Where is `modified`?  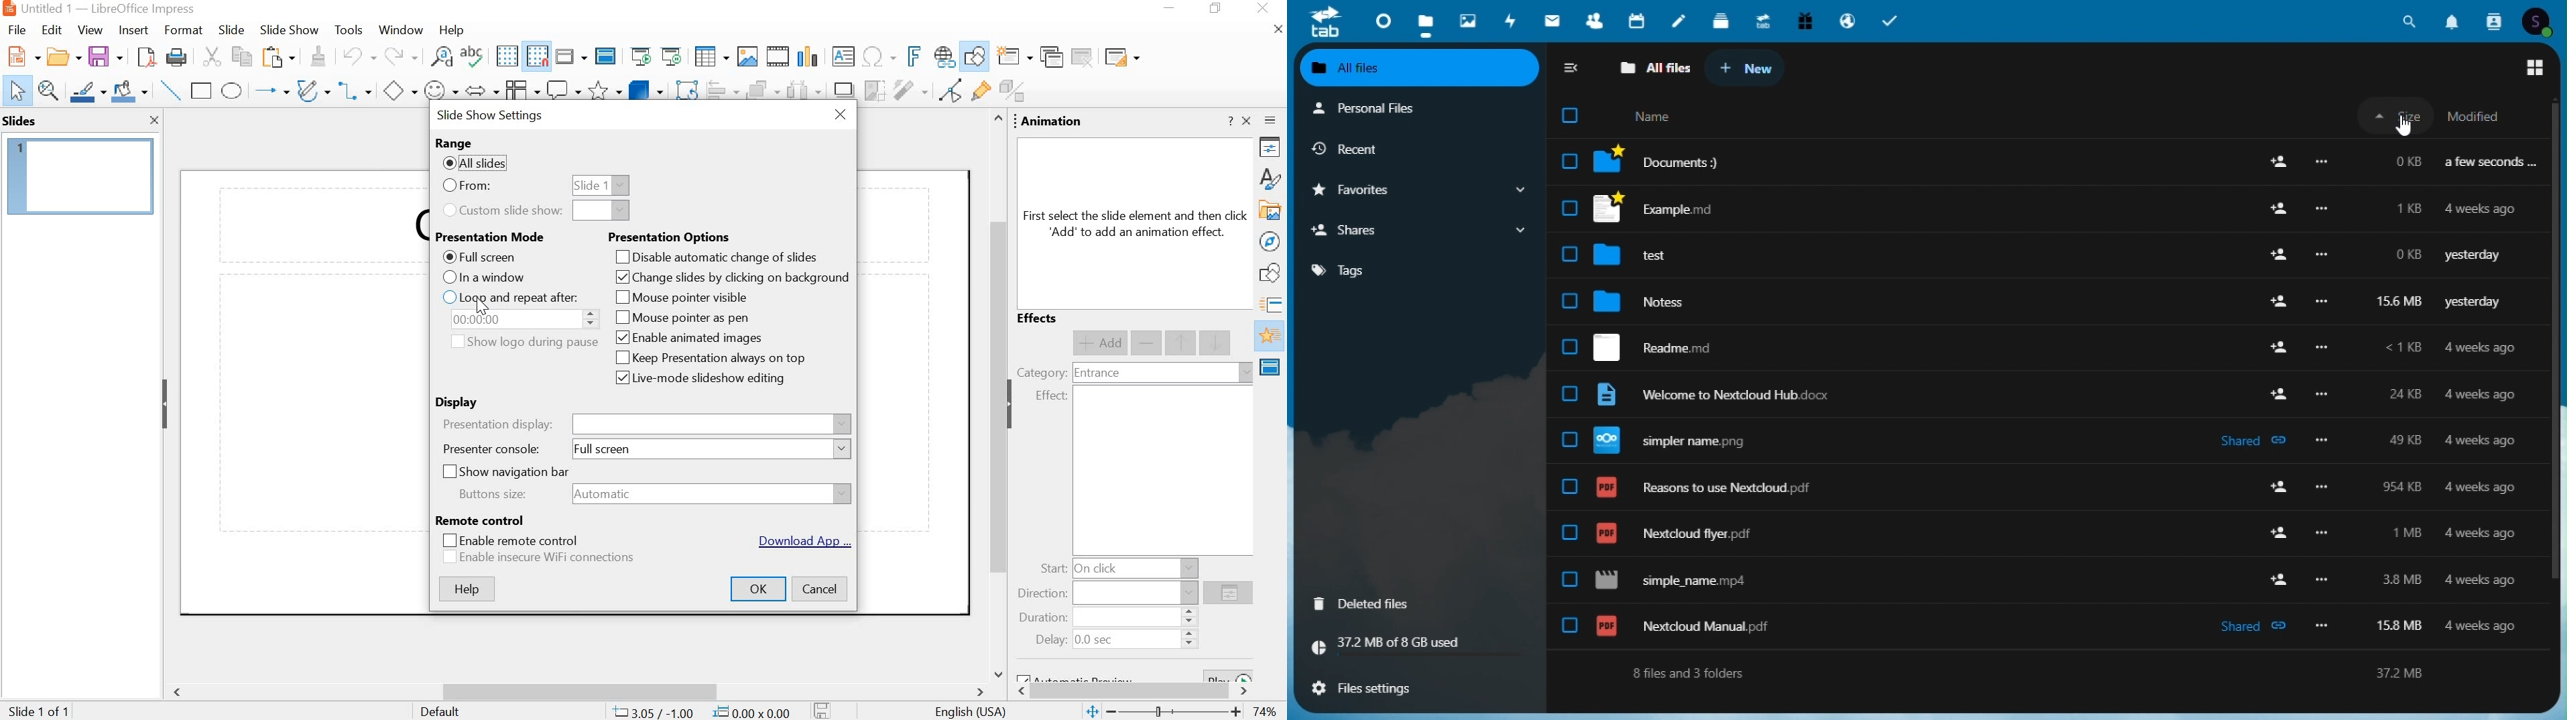
modified is located at coordinates (2486, 115).